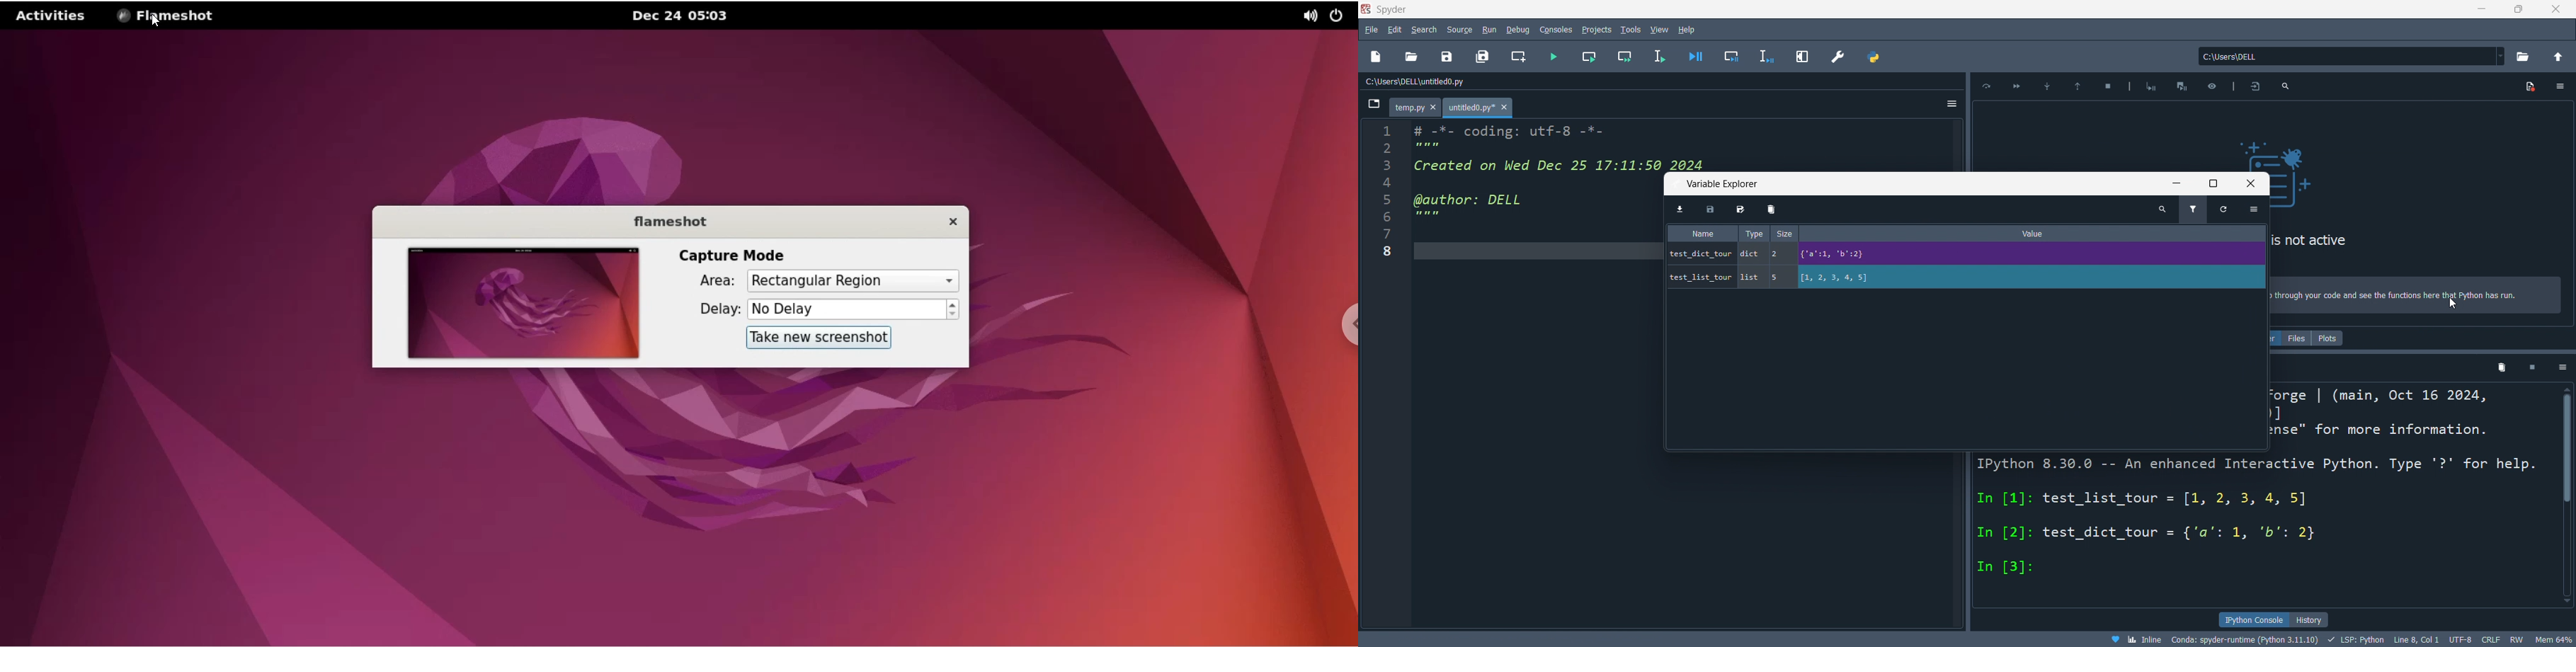 This screenshot has height=672, width=2576. I want to click on ipython console pane, so click(2264, 535).